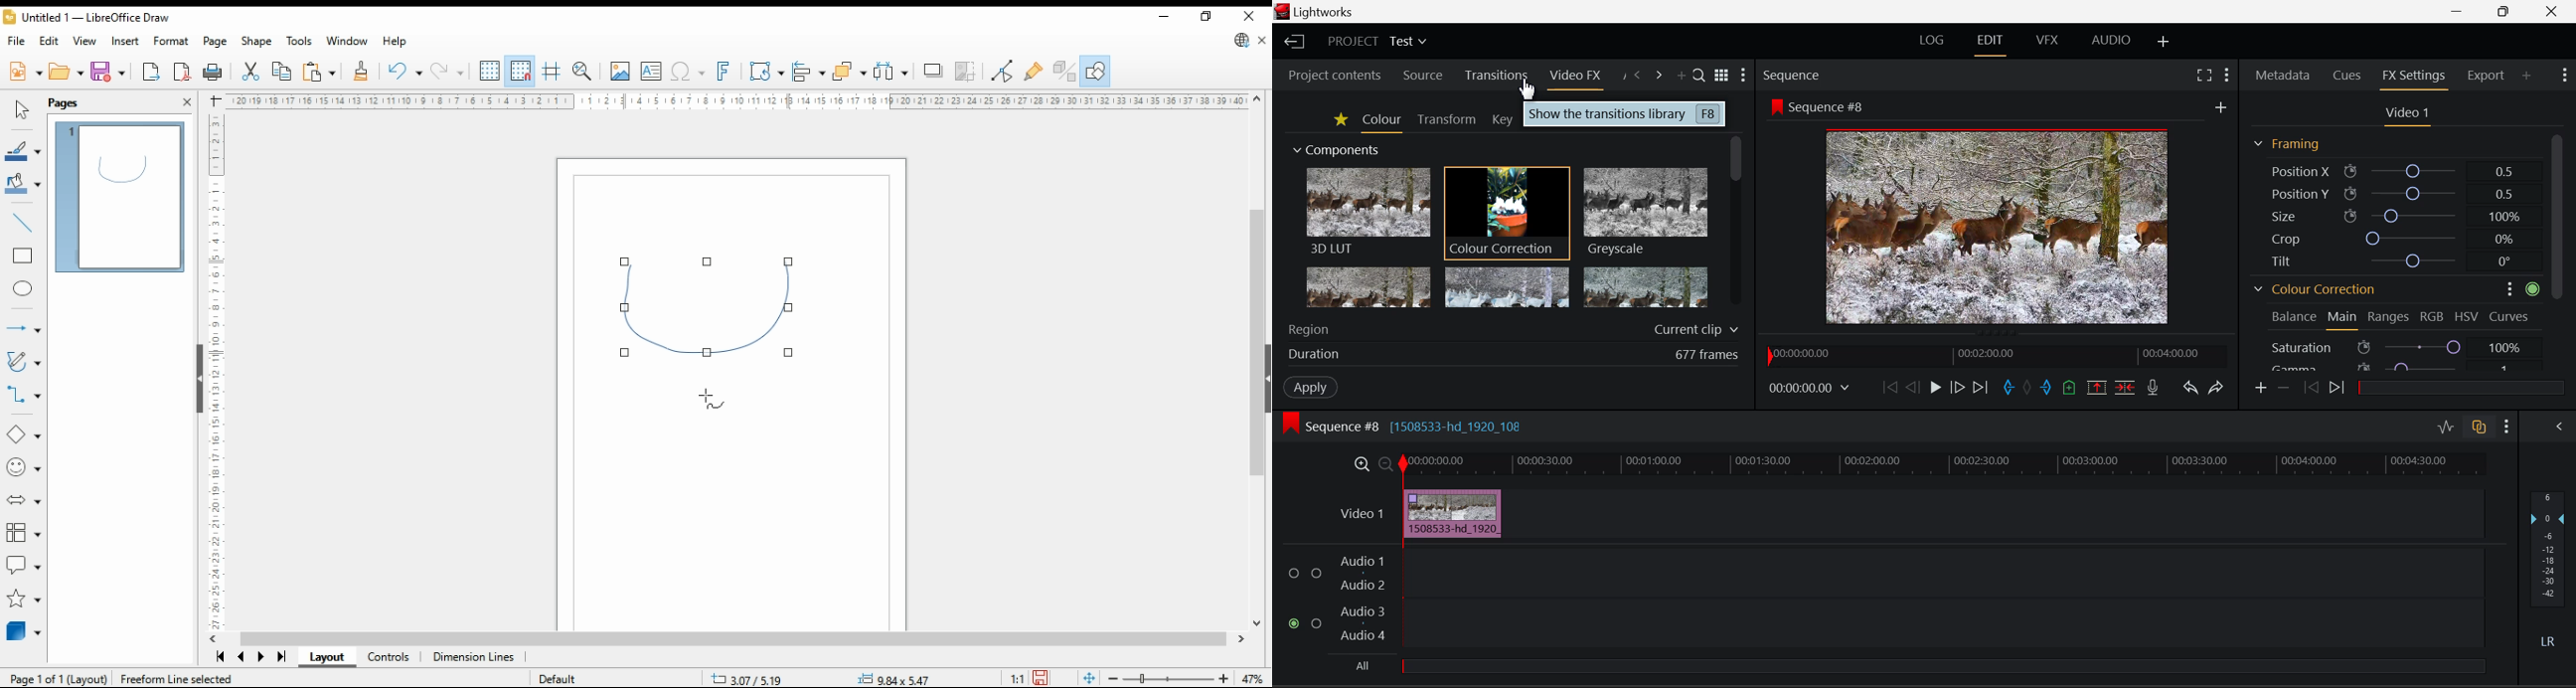  What do you see at coordinates (551, 72) in the screenshot?
I see `helplines while moving` at bounding box center [551, 72].